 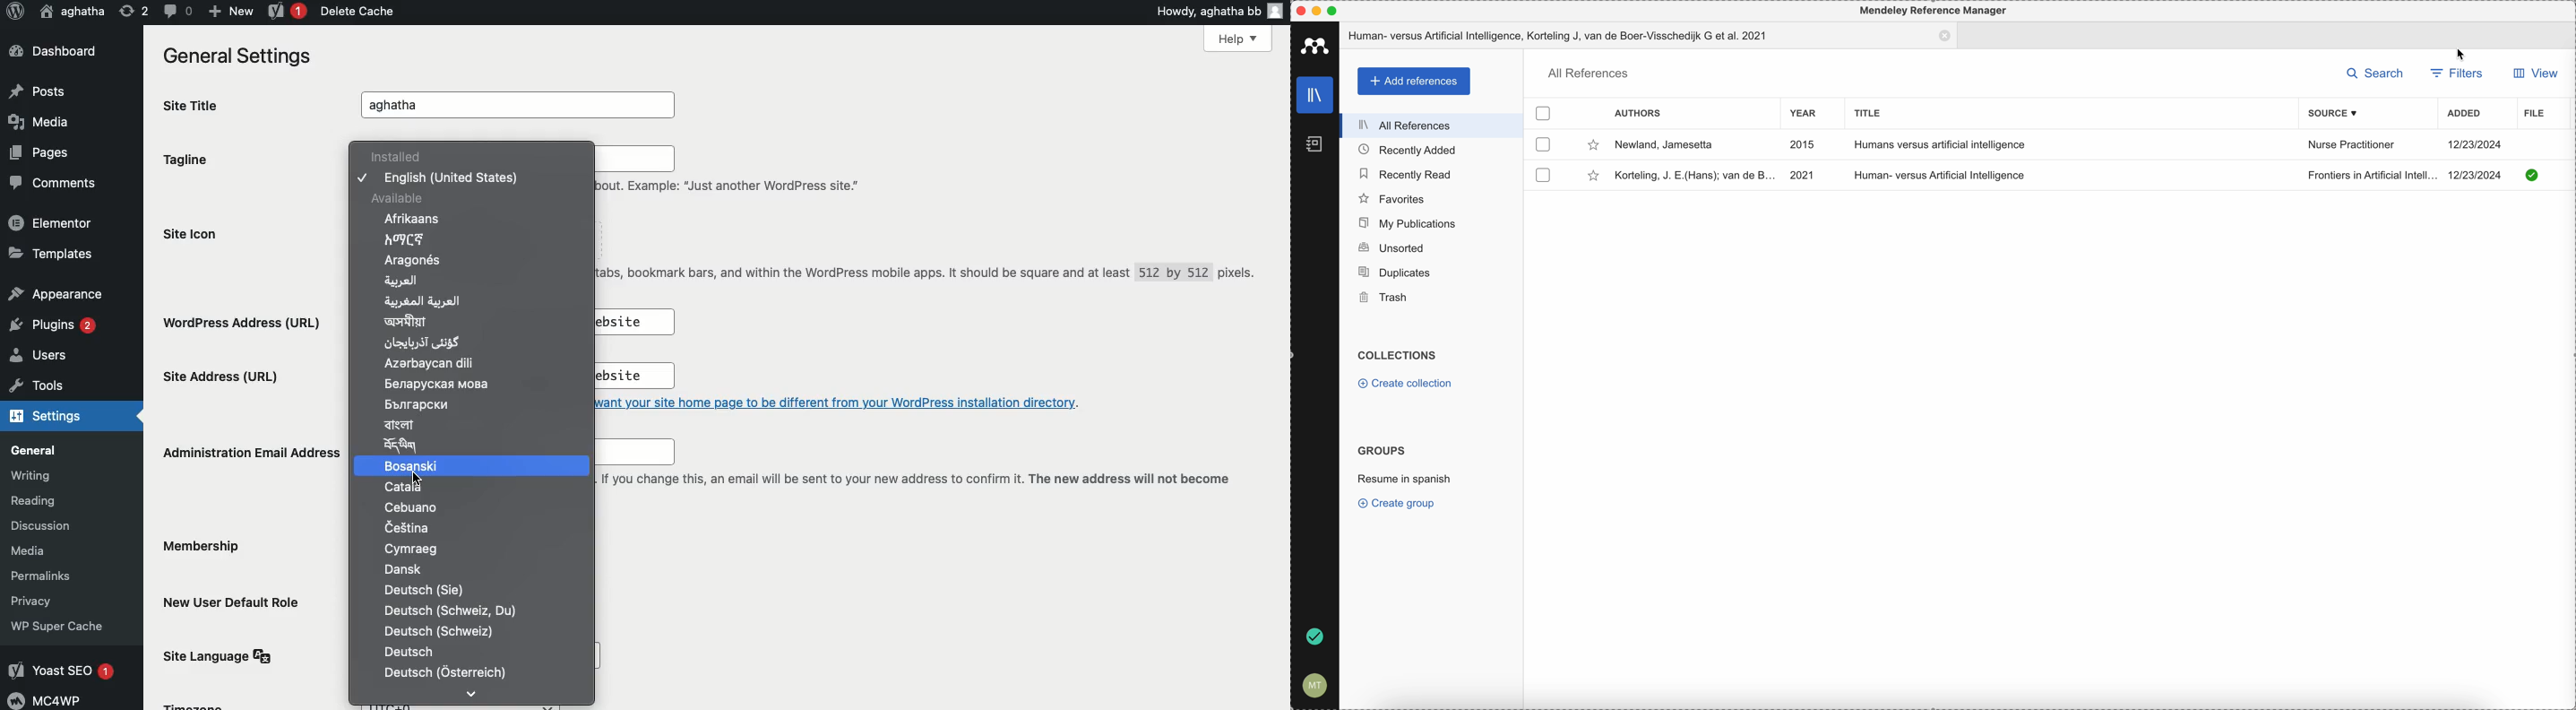 What do you see at coordinates (15, 13) in the screenshot?
I see `Logo` at bounding box center [15, 13].